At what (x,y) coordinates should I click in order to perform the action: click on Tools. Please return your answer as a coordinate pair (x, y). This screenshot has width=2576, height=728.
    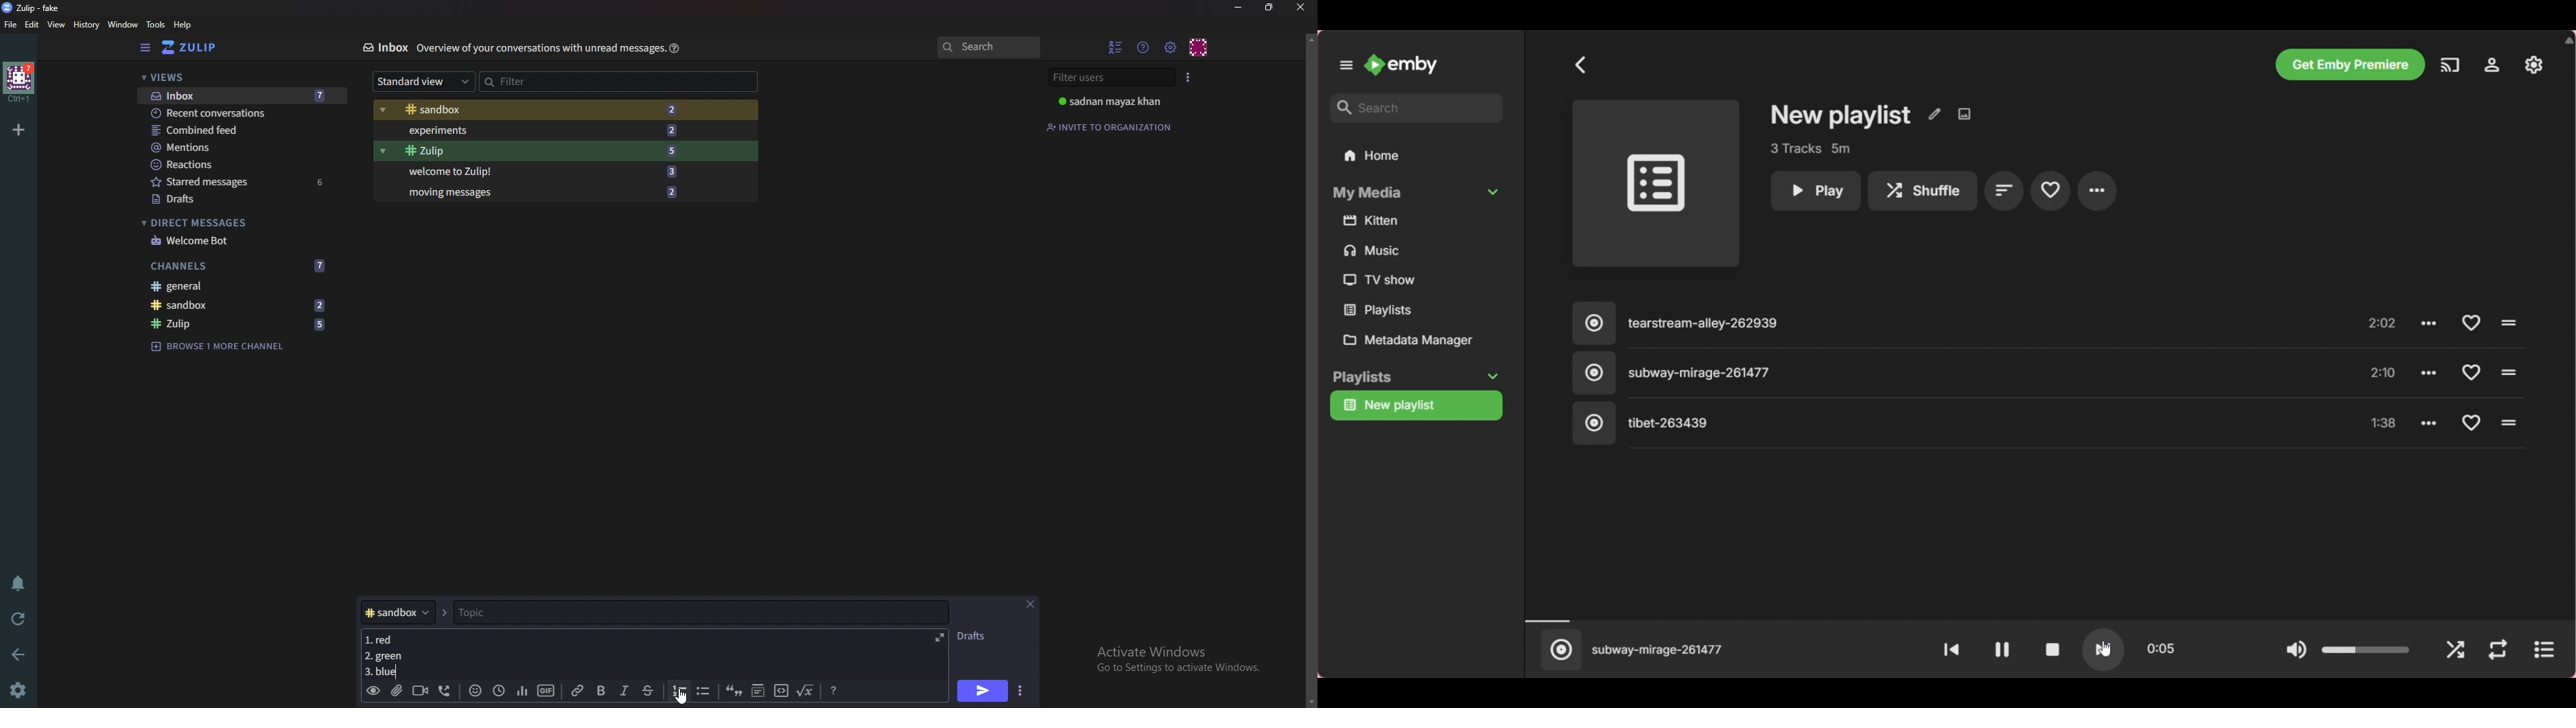
    Looking at the image, I should click on (155, 24).